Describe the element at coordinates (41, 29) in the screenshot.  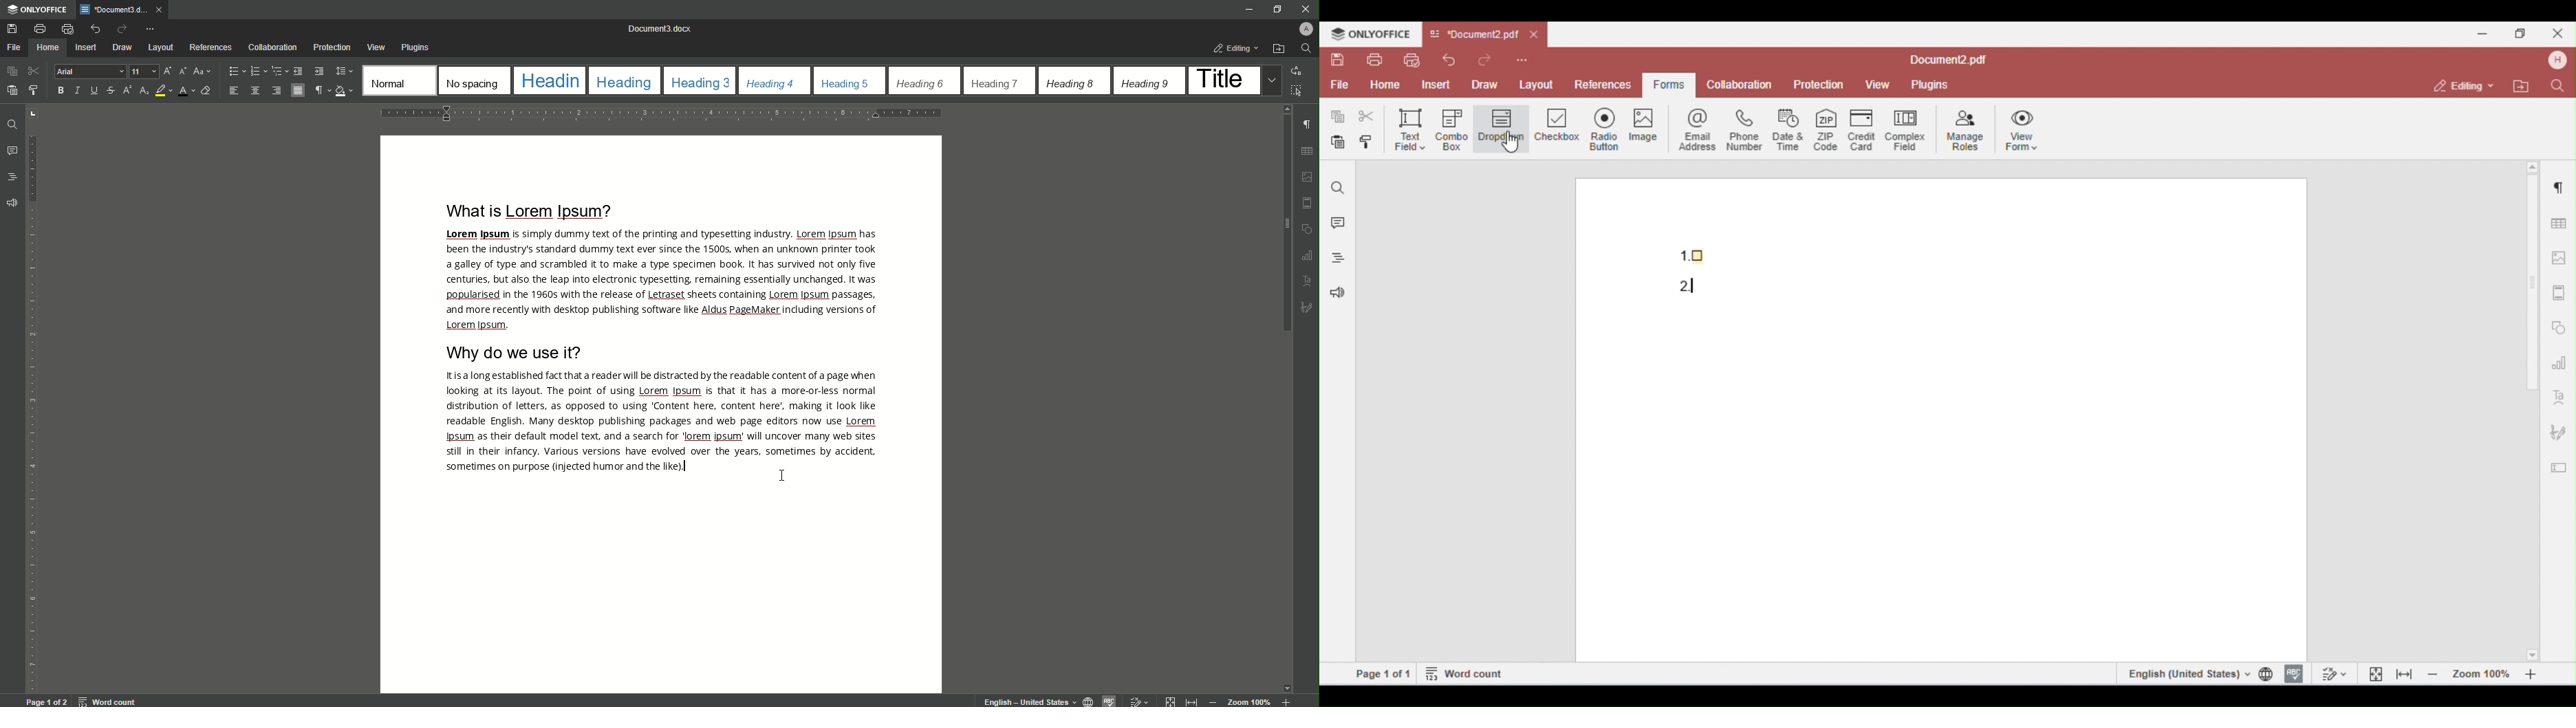
I see `Print` at that location.